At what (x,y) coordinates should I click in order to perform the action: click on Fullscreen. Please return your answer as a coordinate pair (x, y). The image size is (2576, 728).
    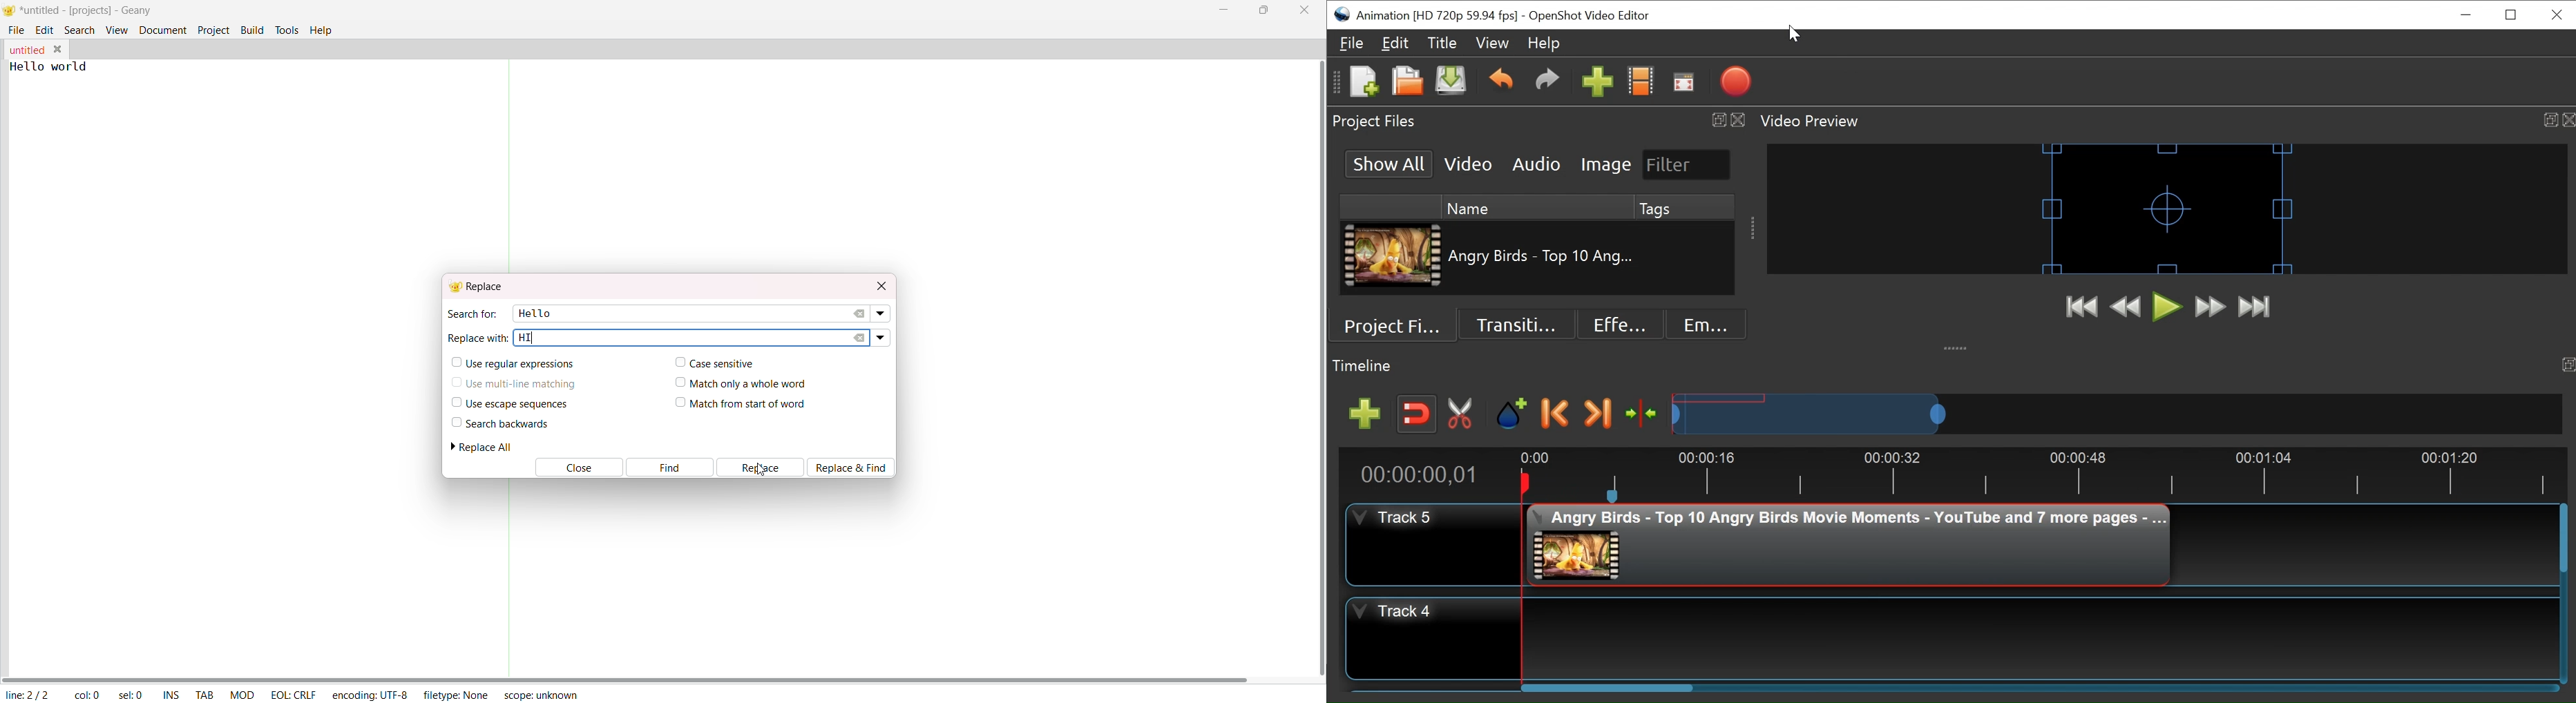
    Looking at the image, I should click on (1684, 84).